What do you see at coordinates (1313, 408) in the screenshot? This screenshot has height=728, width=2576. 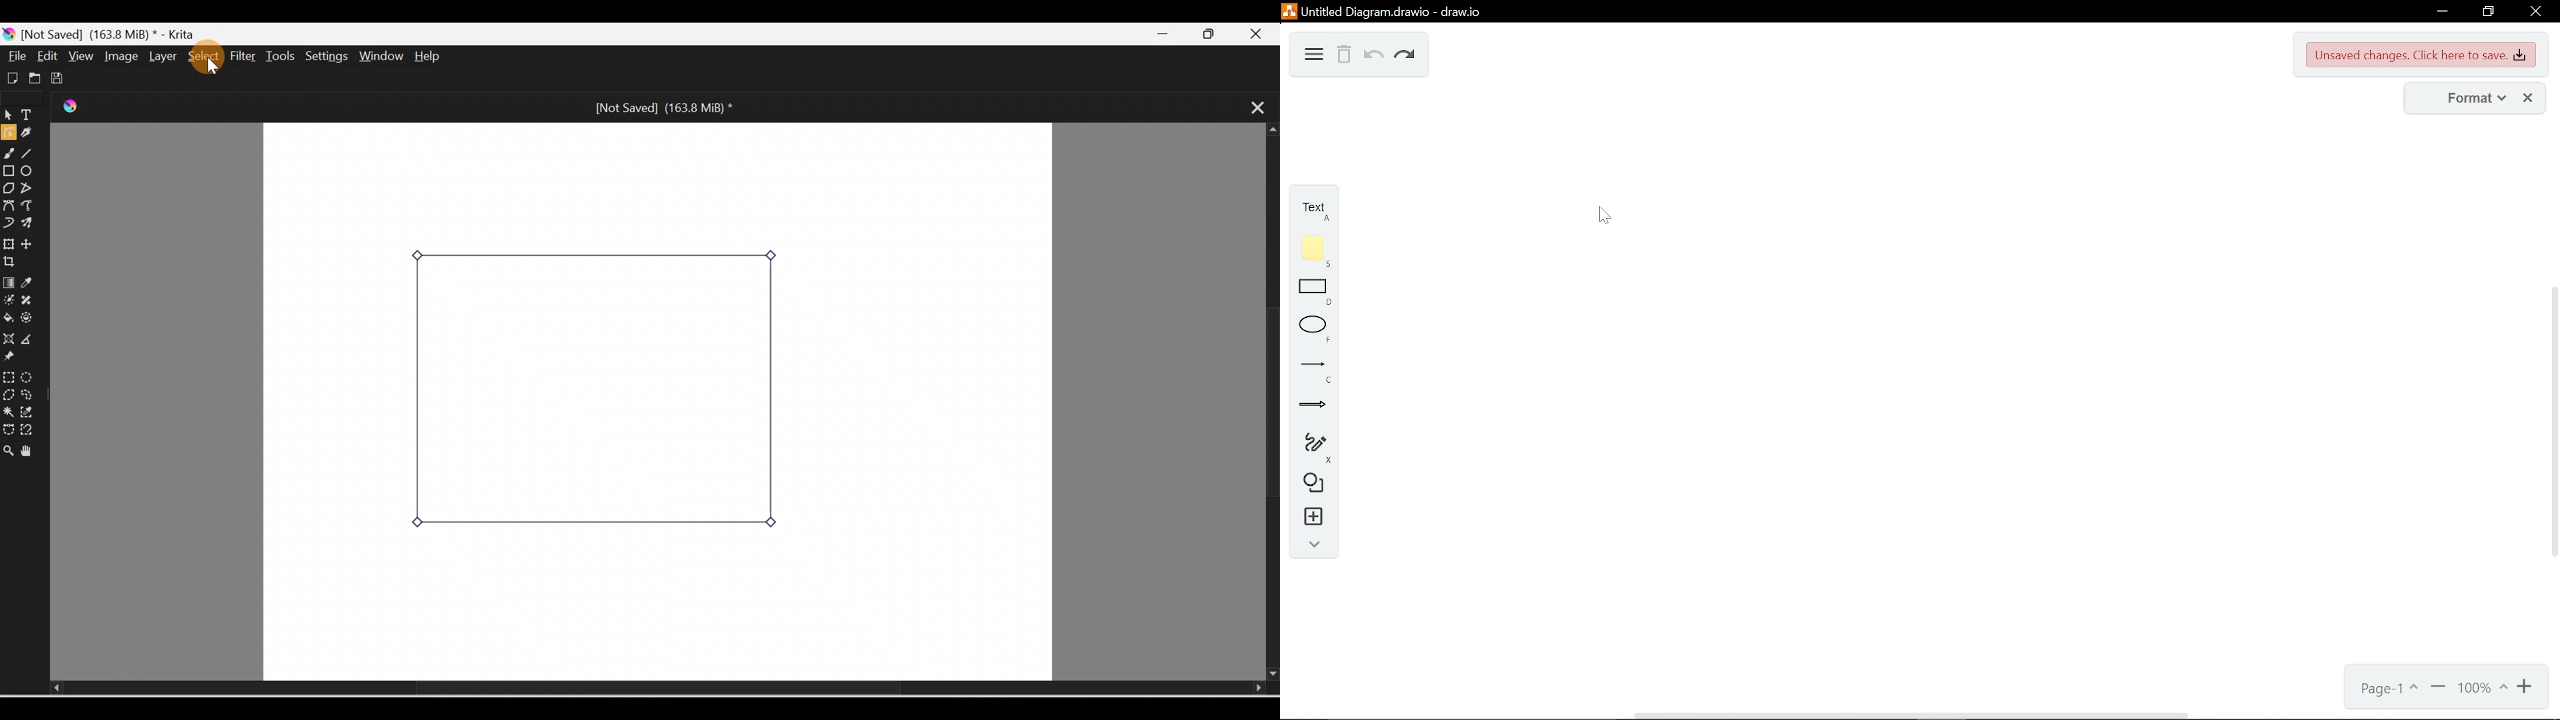 I see `arrows` at bounding box center [1313, 408].